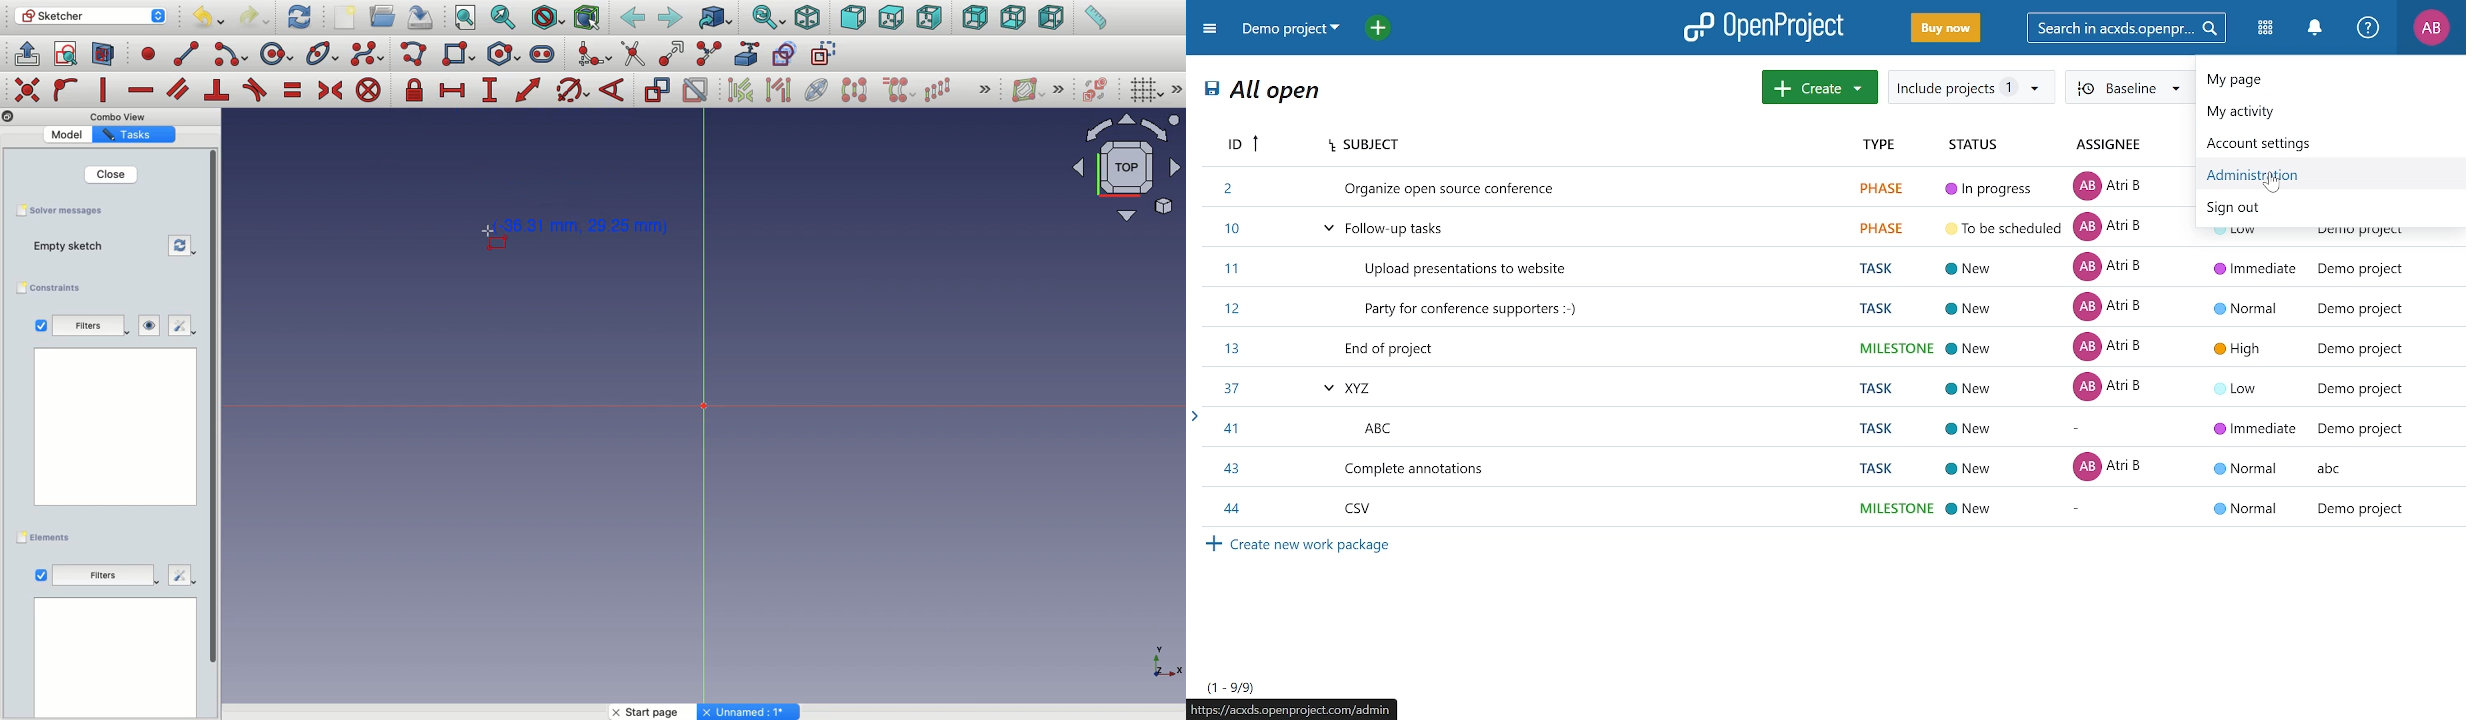  Describe the element at coordinates (143, 86) in the screenshot. I see `constrain horizontally` at that location.